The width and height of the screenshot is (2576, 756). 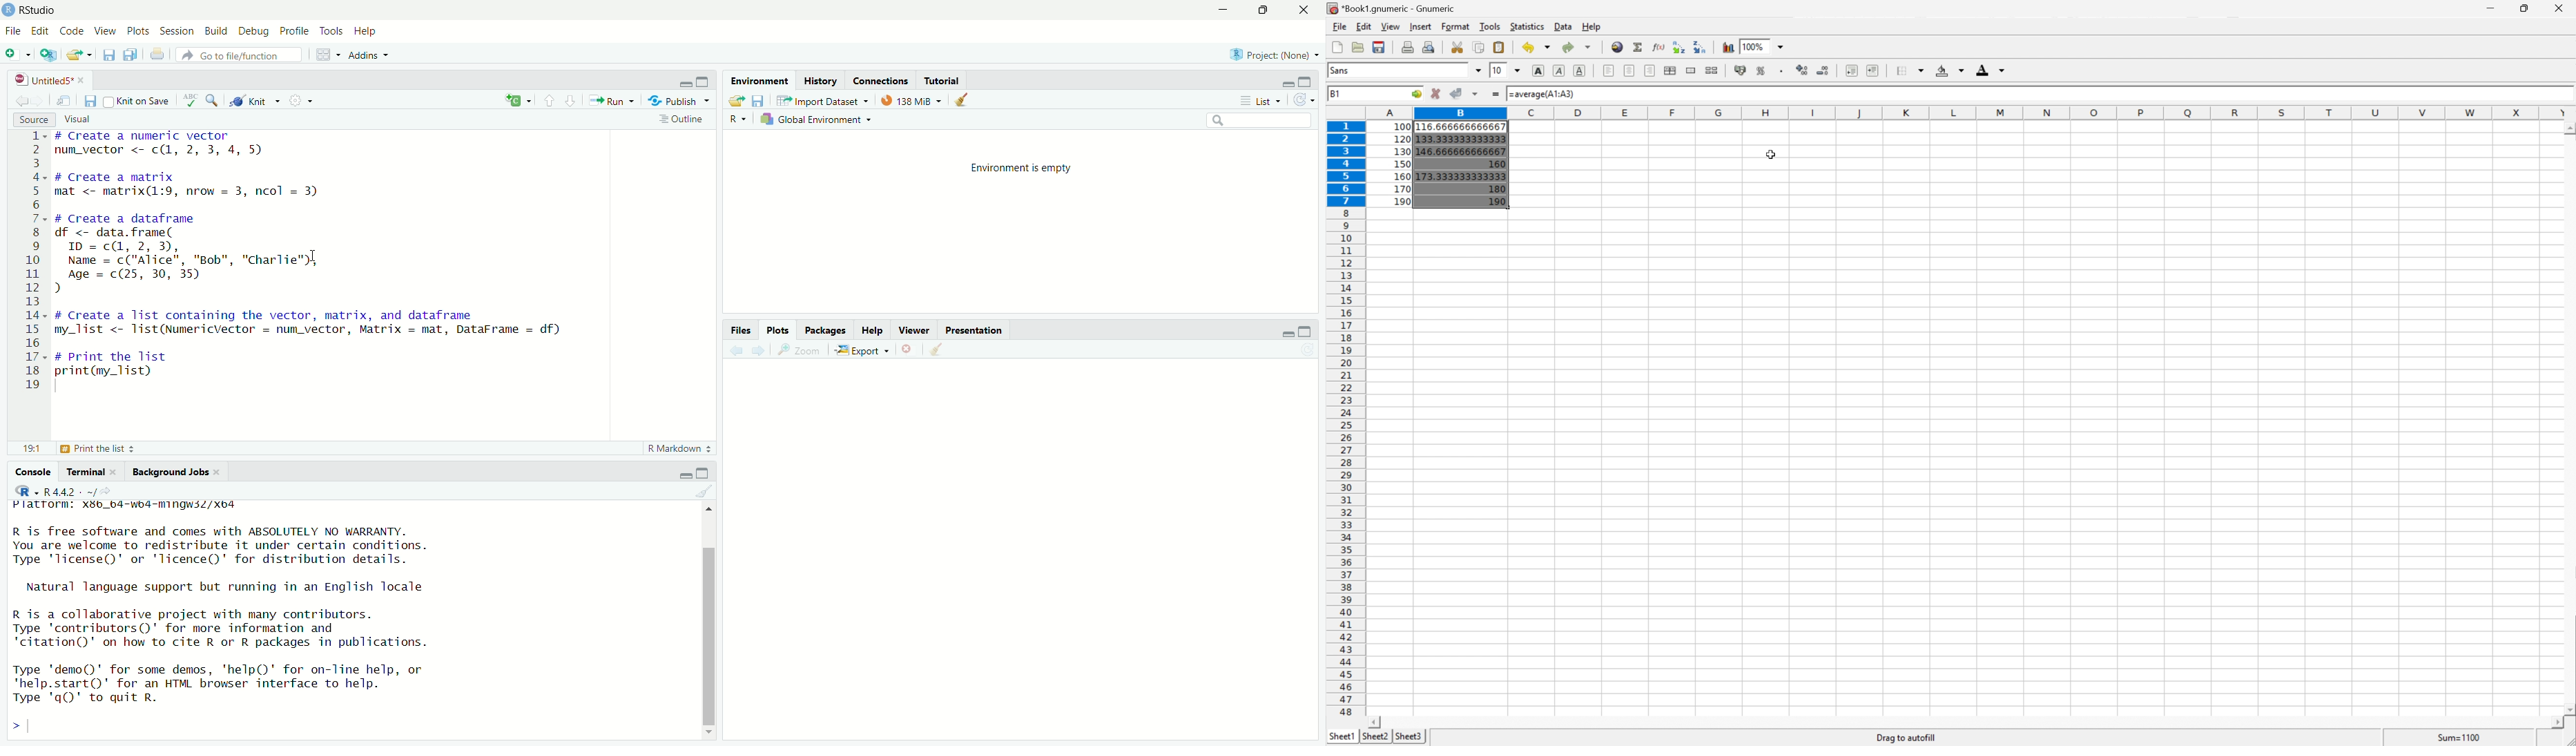 I want to click on files, so click(x=761, y=101).